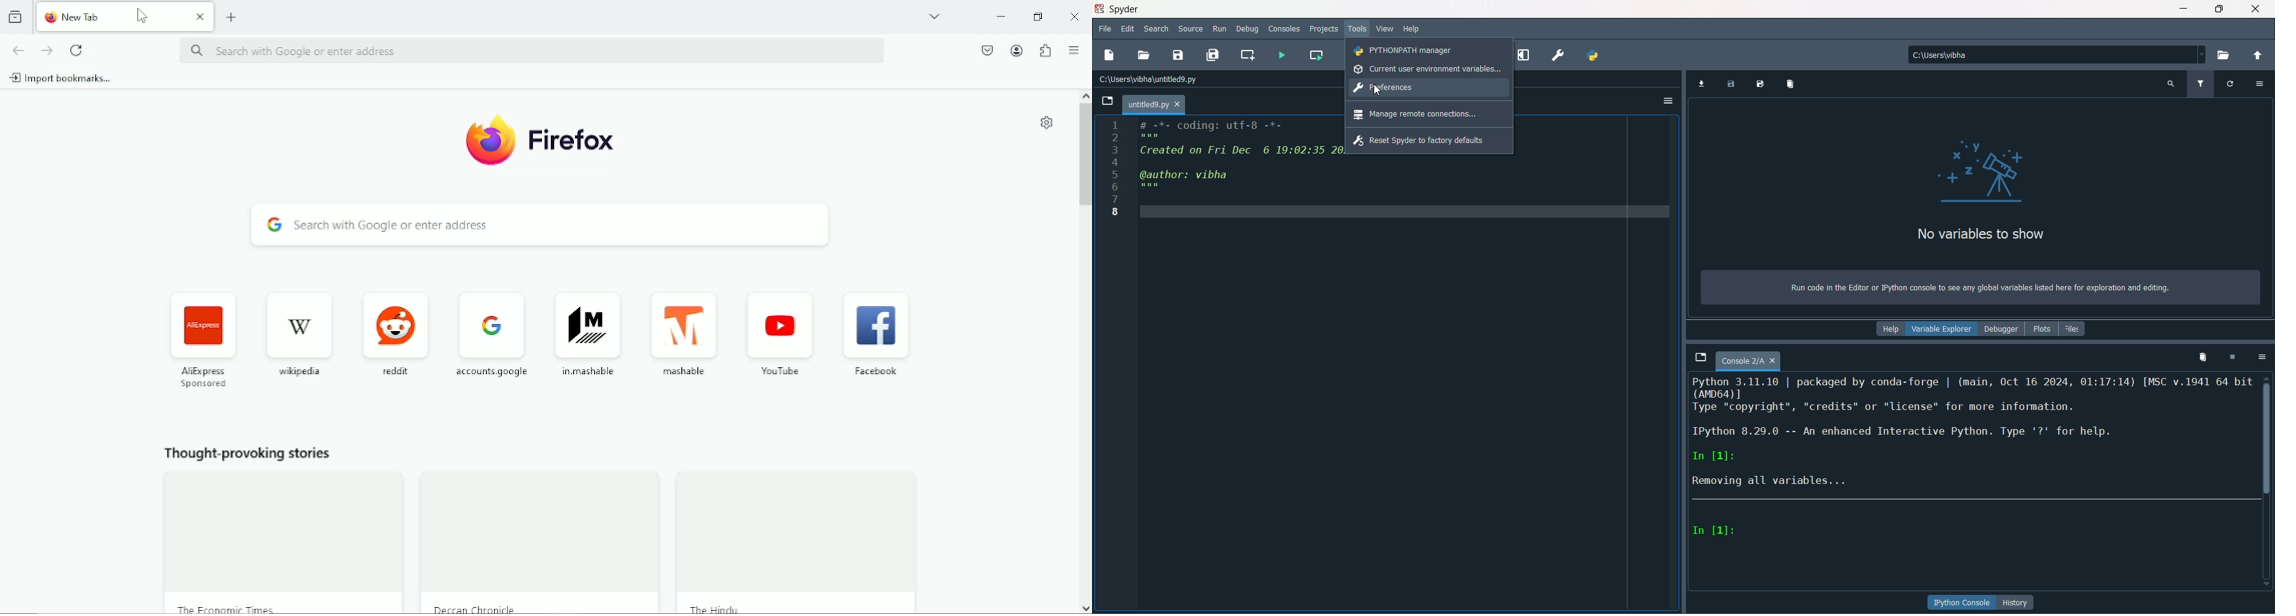 This screenshot has width=2296, height=616. Describe the element at coordinates (1107, 101) in the screenshot. I see `Open file` at that location.